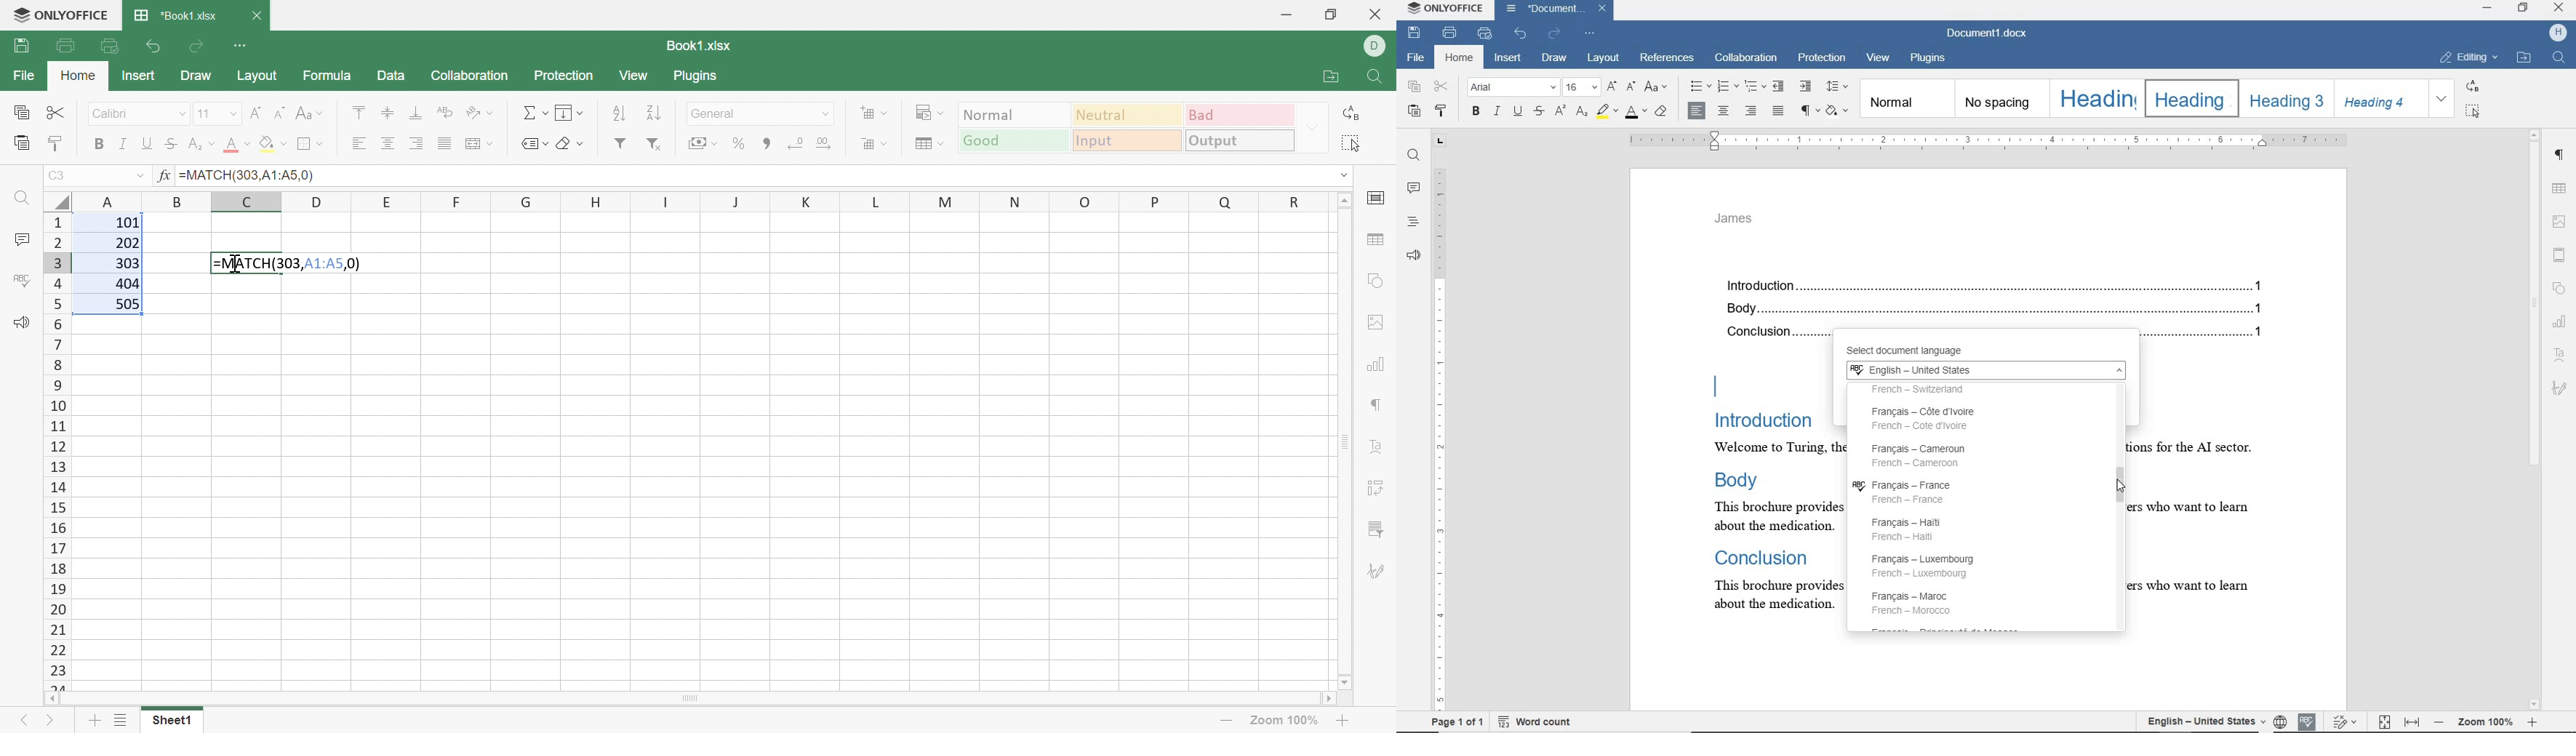 The image size is (2576, 756). What do you see at coordinates (1345, 199) in the screenshot?
I see `Scroll Up settings` at bounding box center [1345, 199].